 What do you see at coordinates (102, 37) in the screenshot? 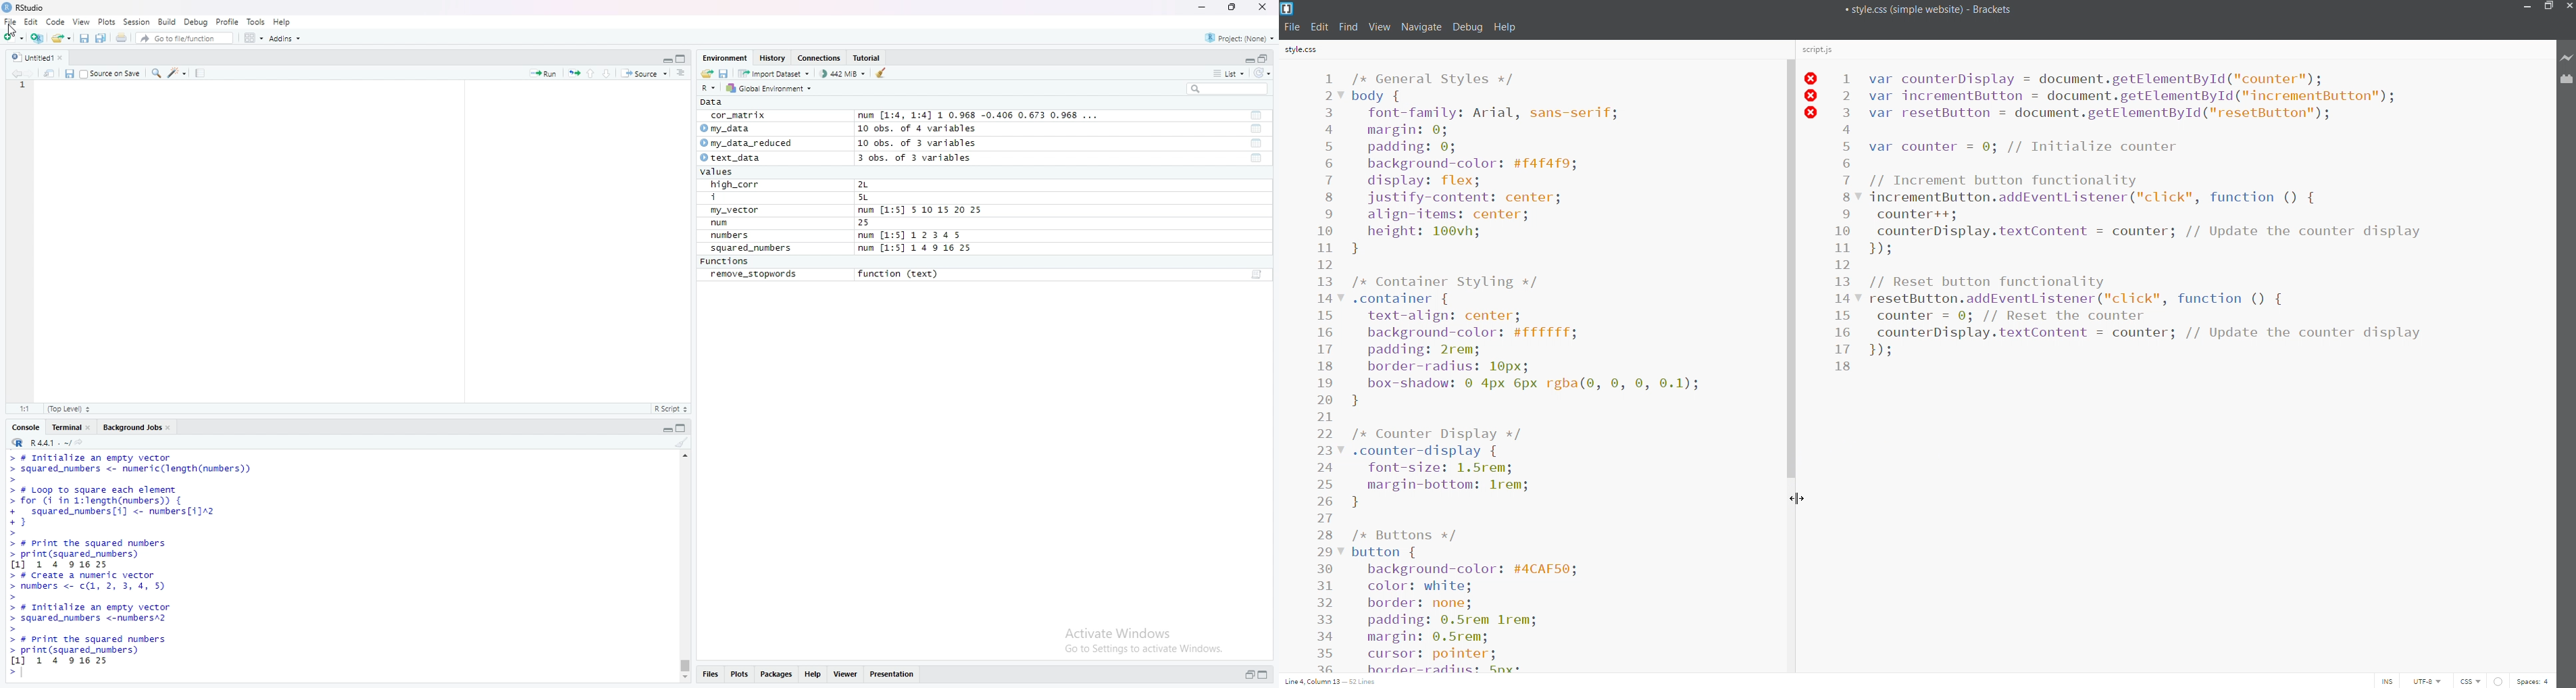
I see `Save all open documents` at bounding box center [102, 37].